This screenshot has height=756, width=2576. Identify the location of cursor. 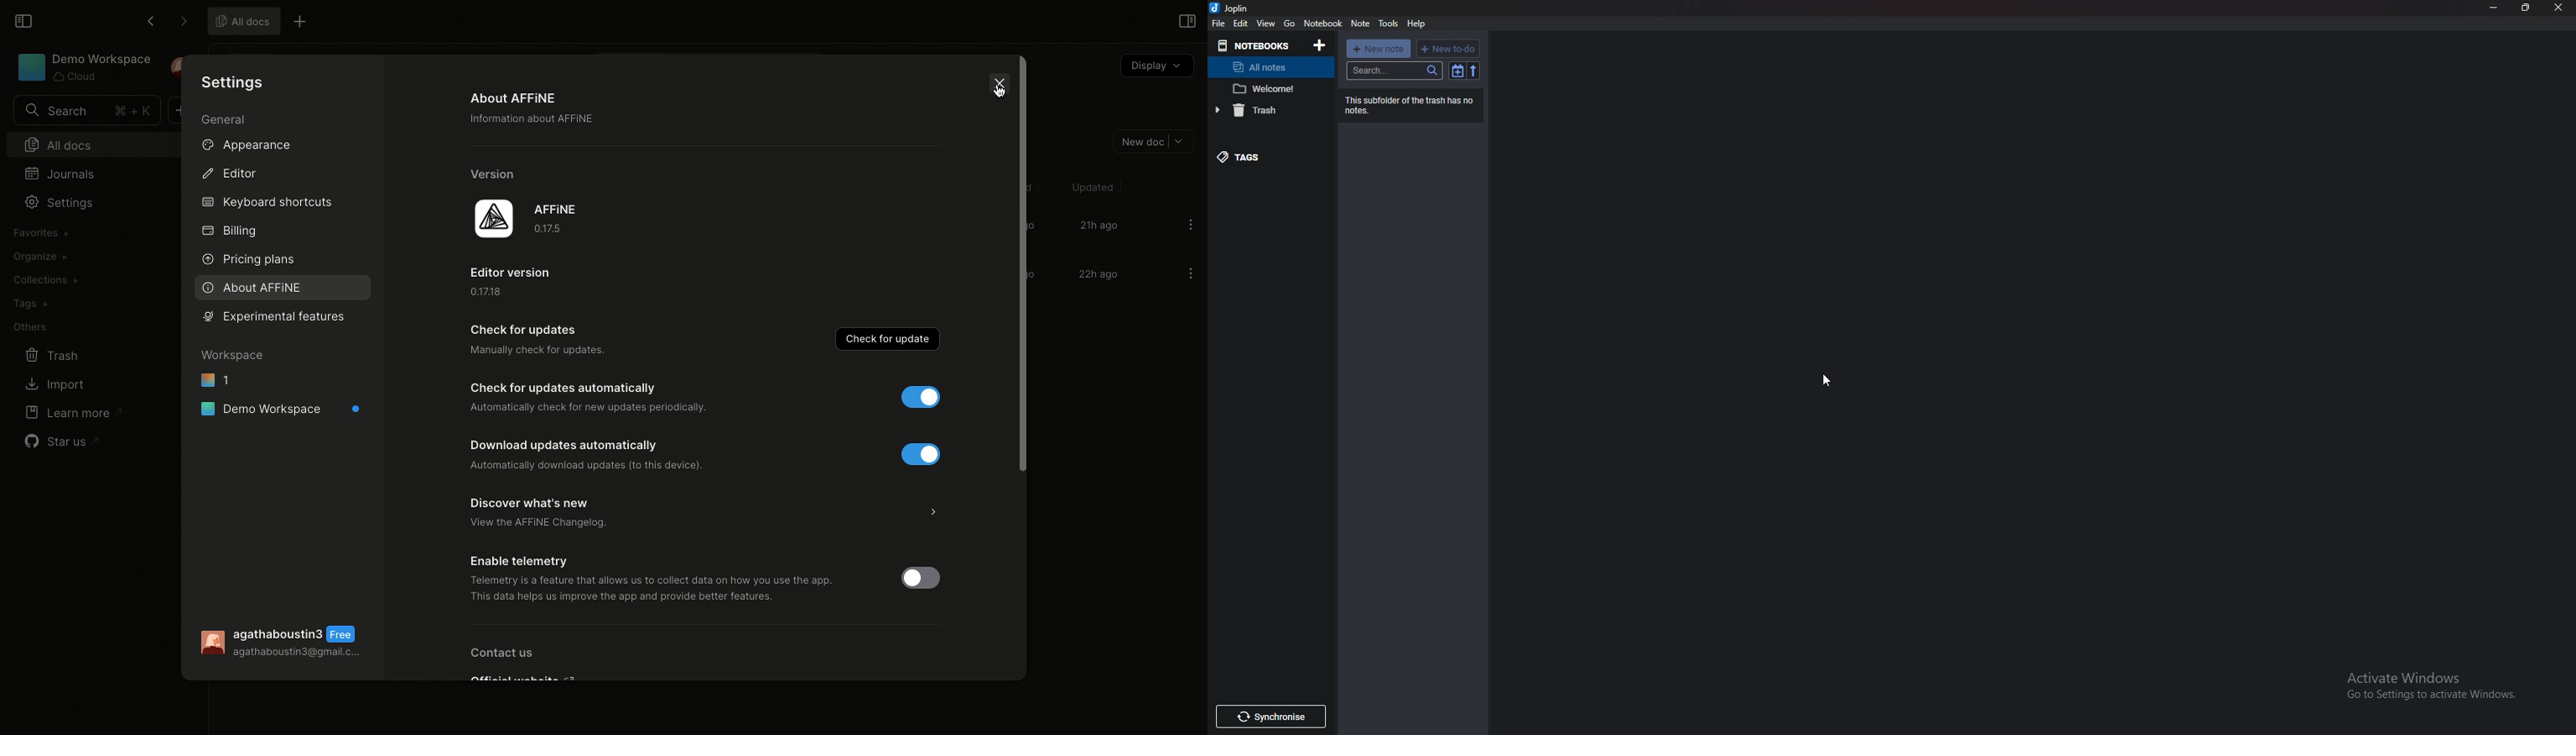
(1000, 99).